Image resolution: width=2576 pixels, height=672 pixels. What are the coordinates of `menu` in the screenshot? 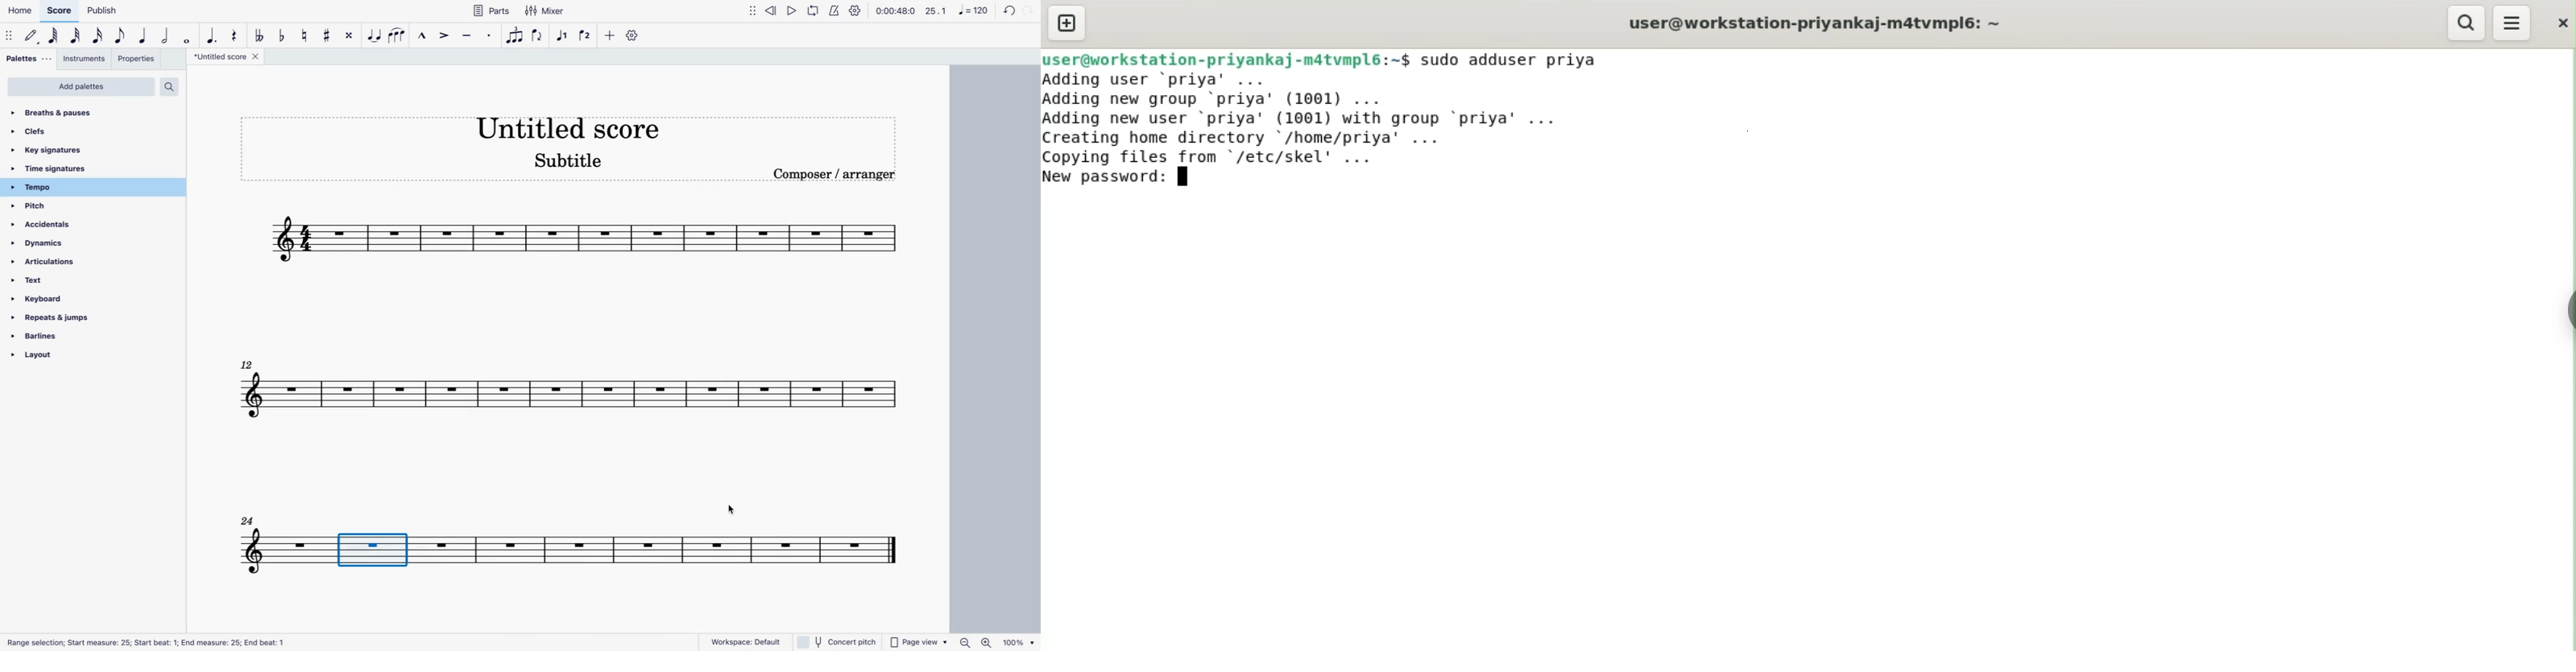 It's located at (2512, 23).